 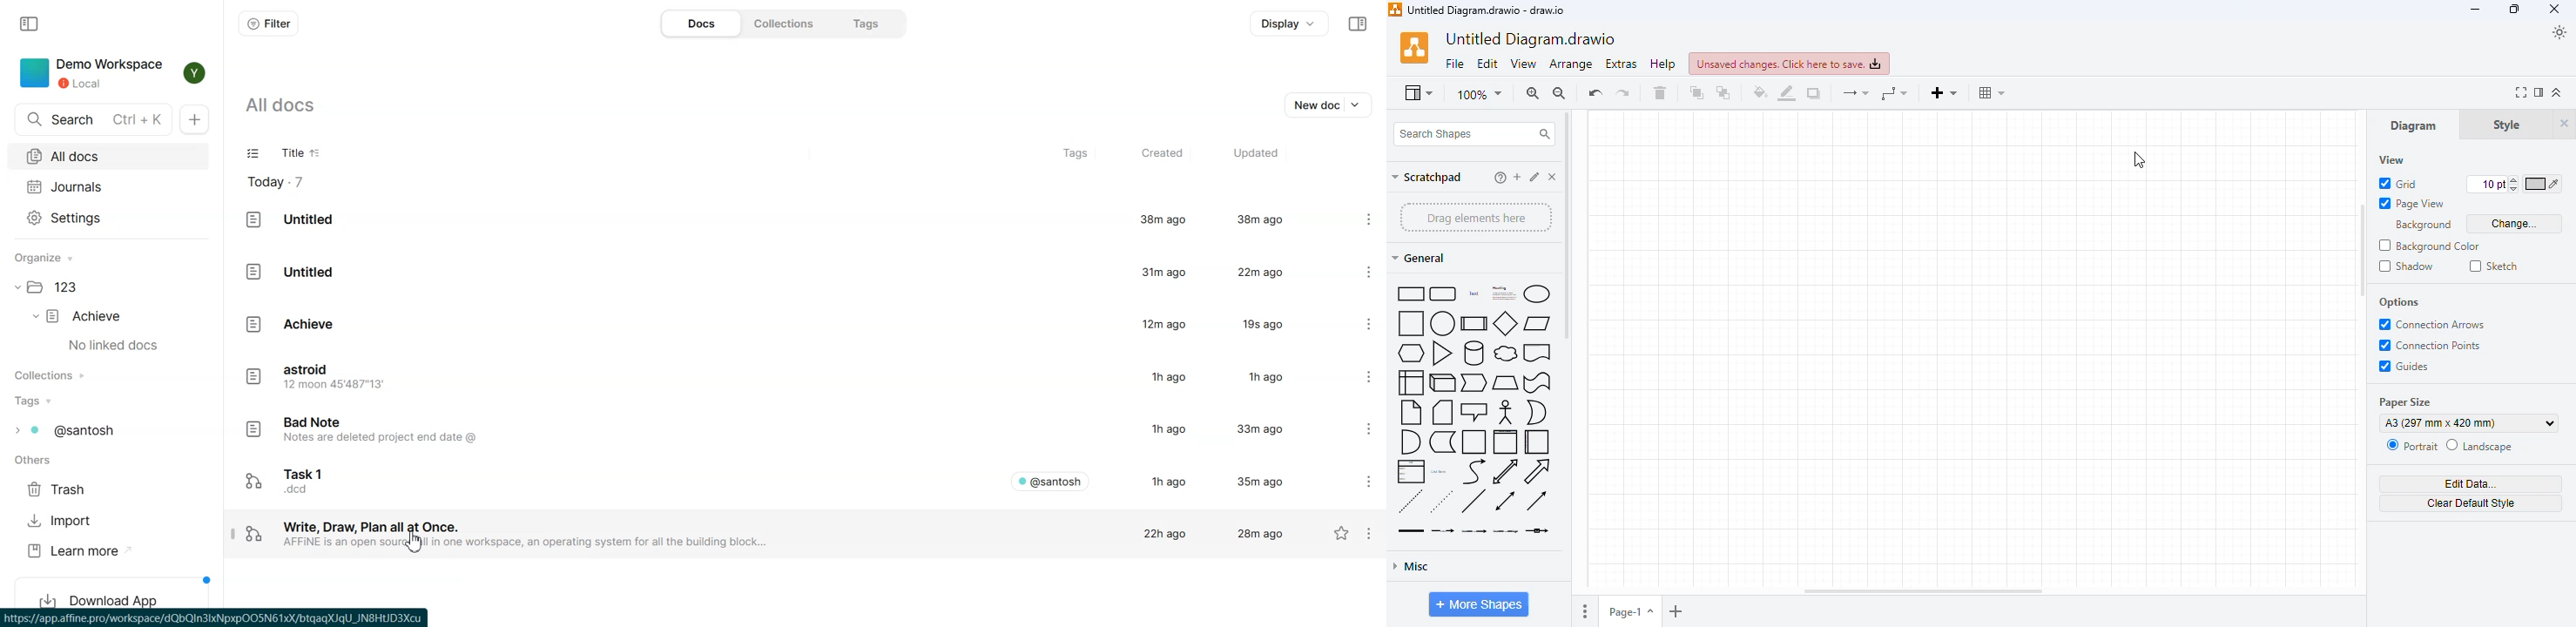 What do you see at coordinates (1427, 178) in the screenshot?
I see `scratchpad` at bounding box center [1427, 178].